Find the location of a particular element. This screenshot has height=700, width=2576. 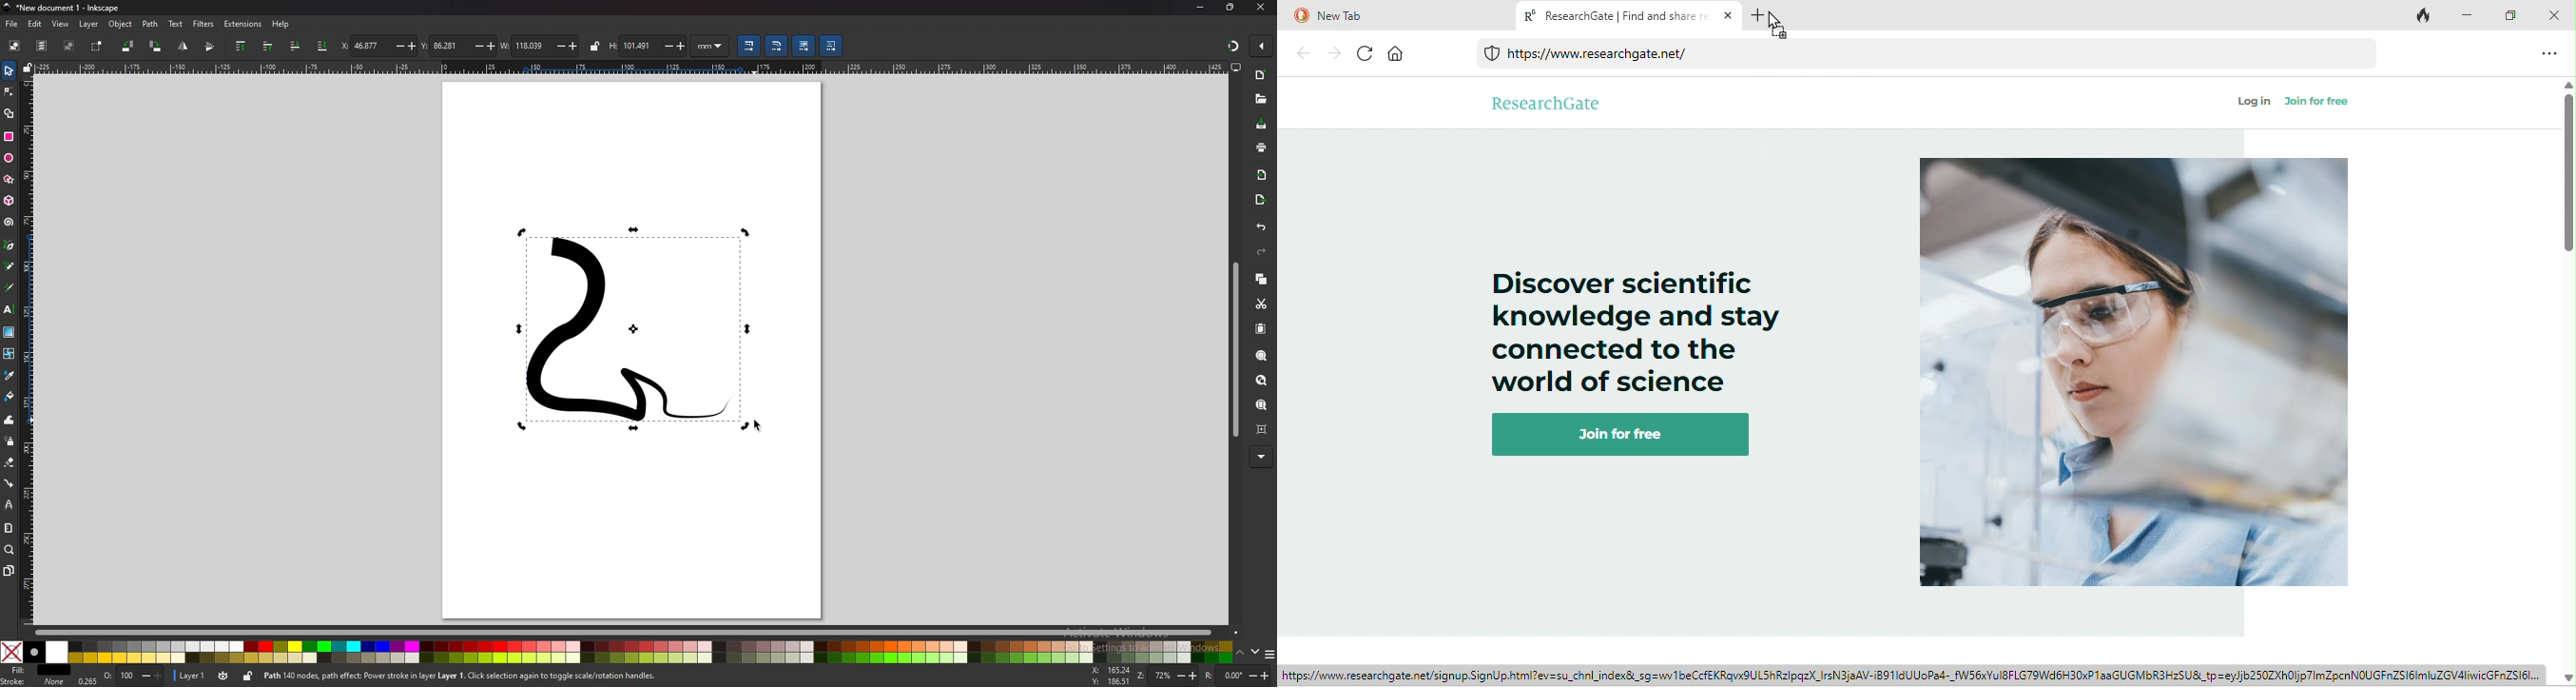

Back is located at coordinates (1303, 53).